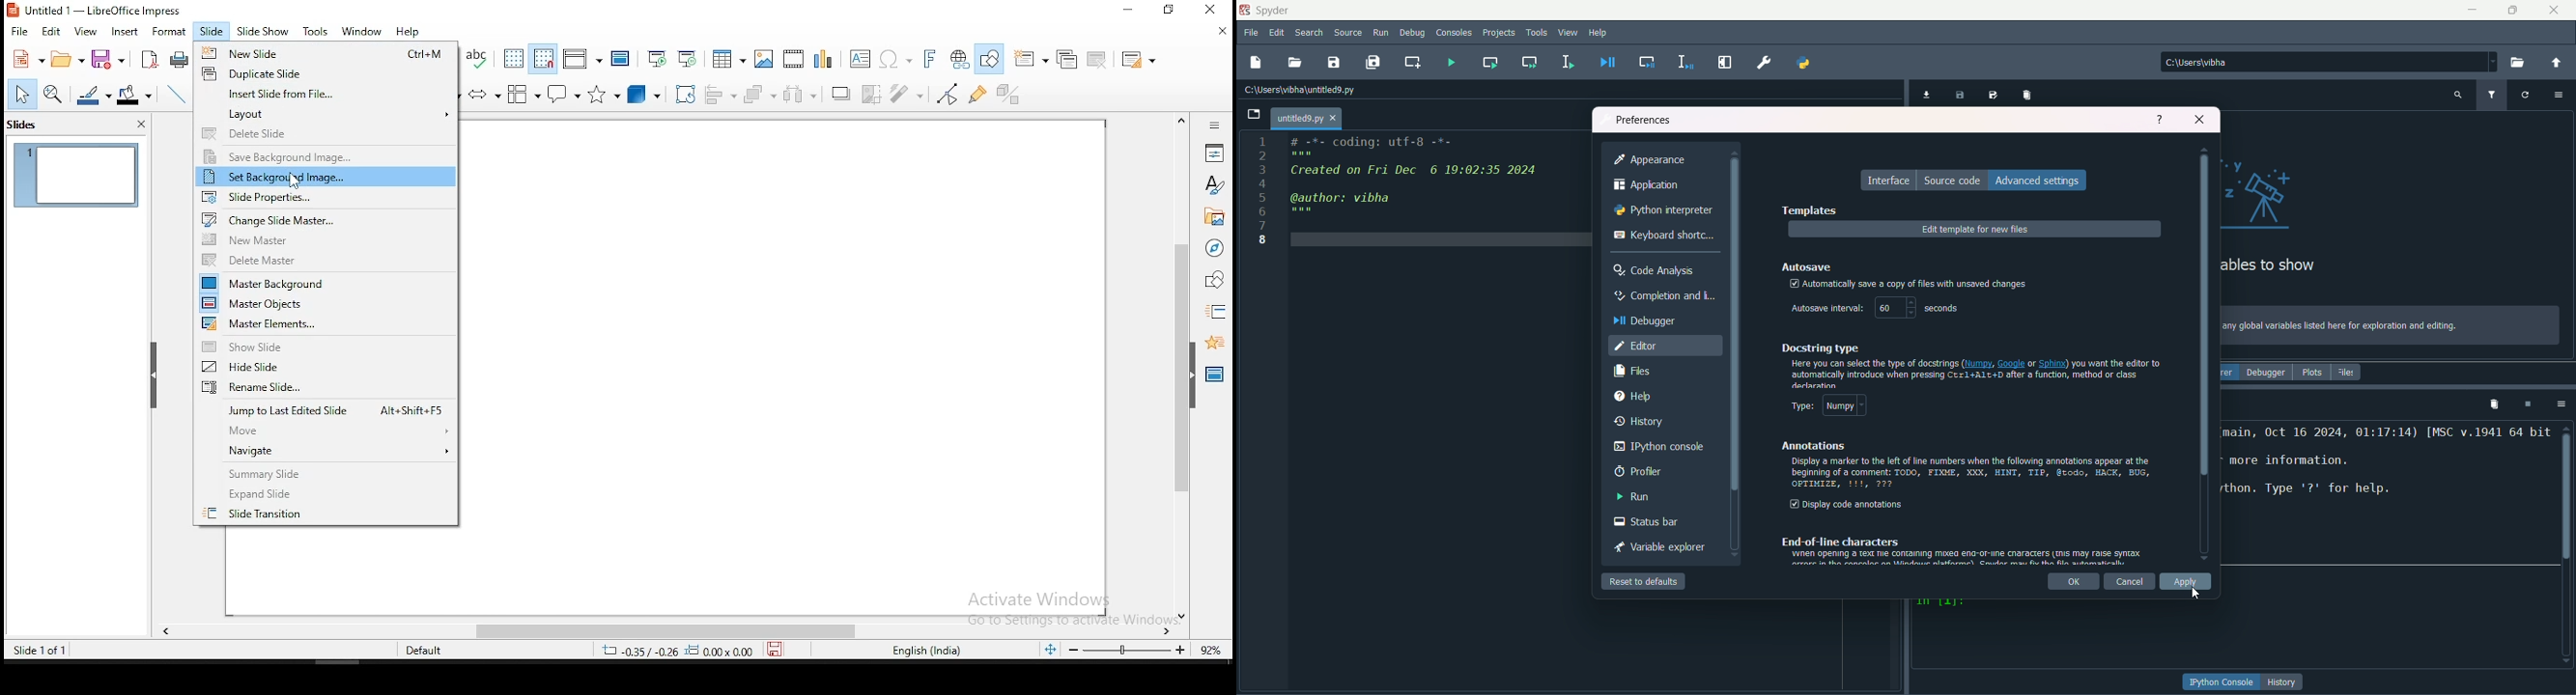  I want to click on restore, so click(1165, 10).